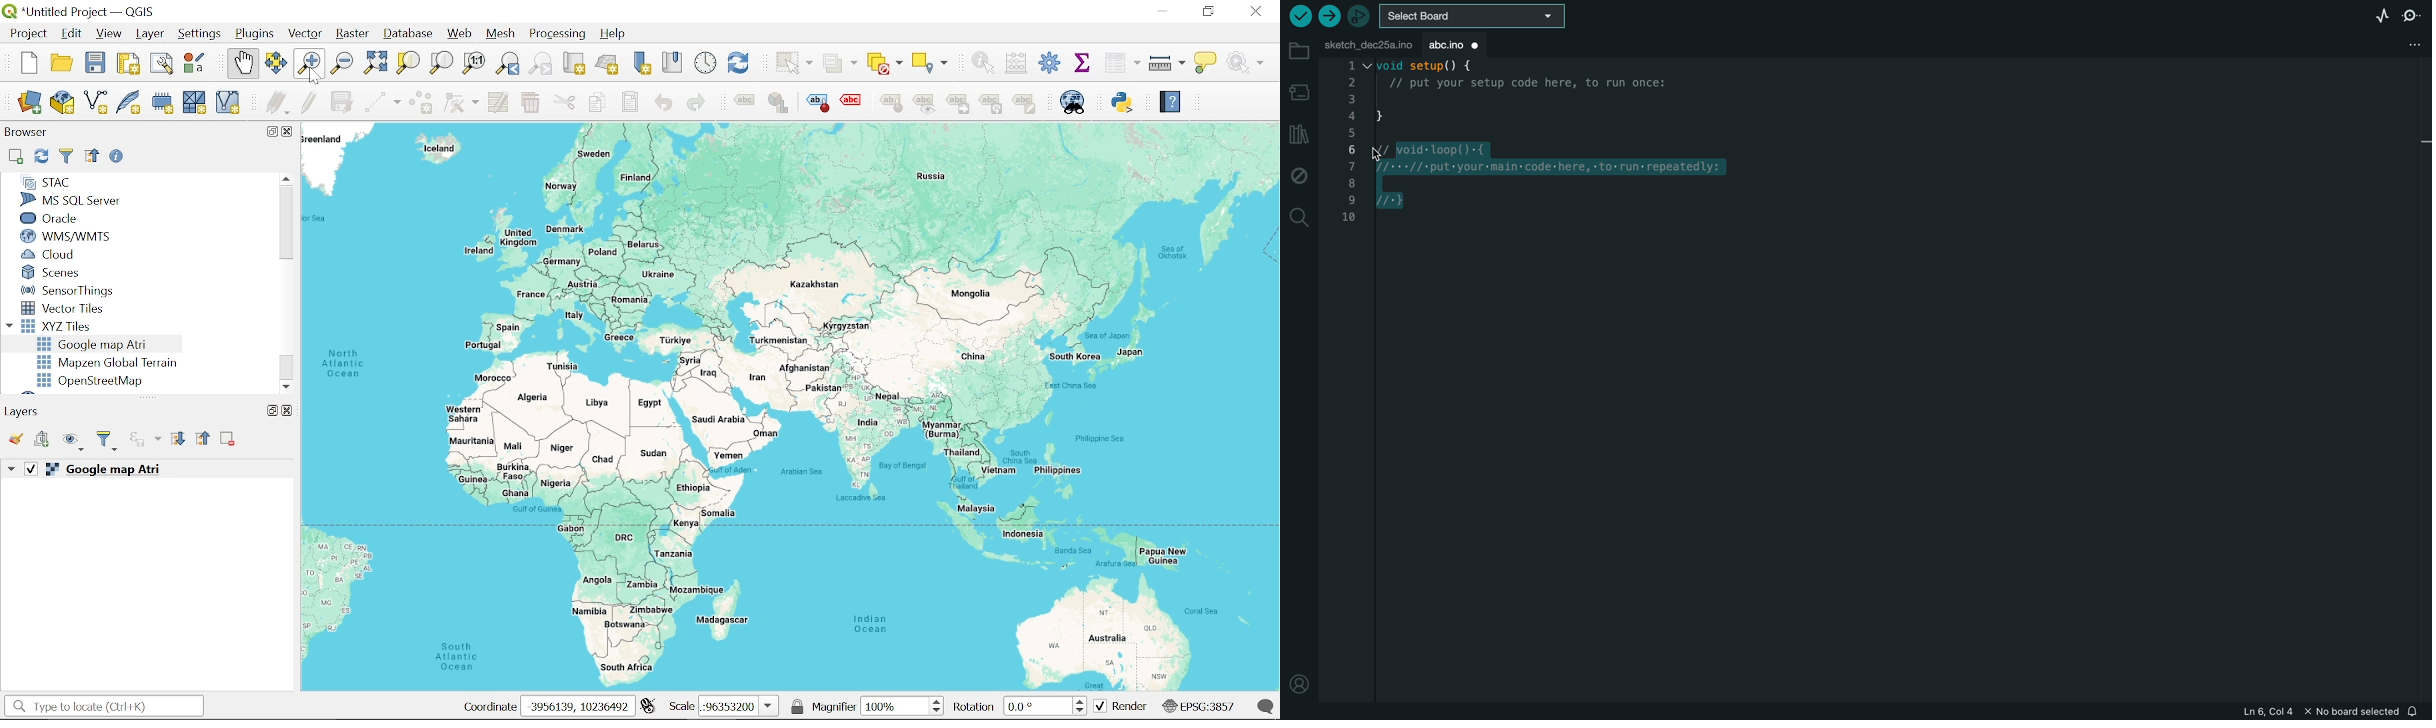  Describe the element at coordinates (1159, 10) in the screenshot. I see `Minimize` at that location.